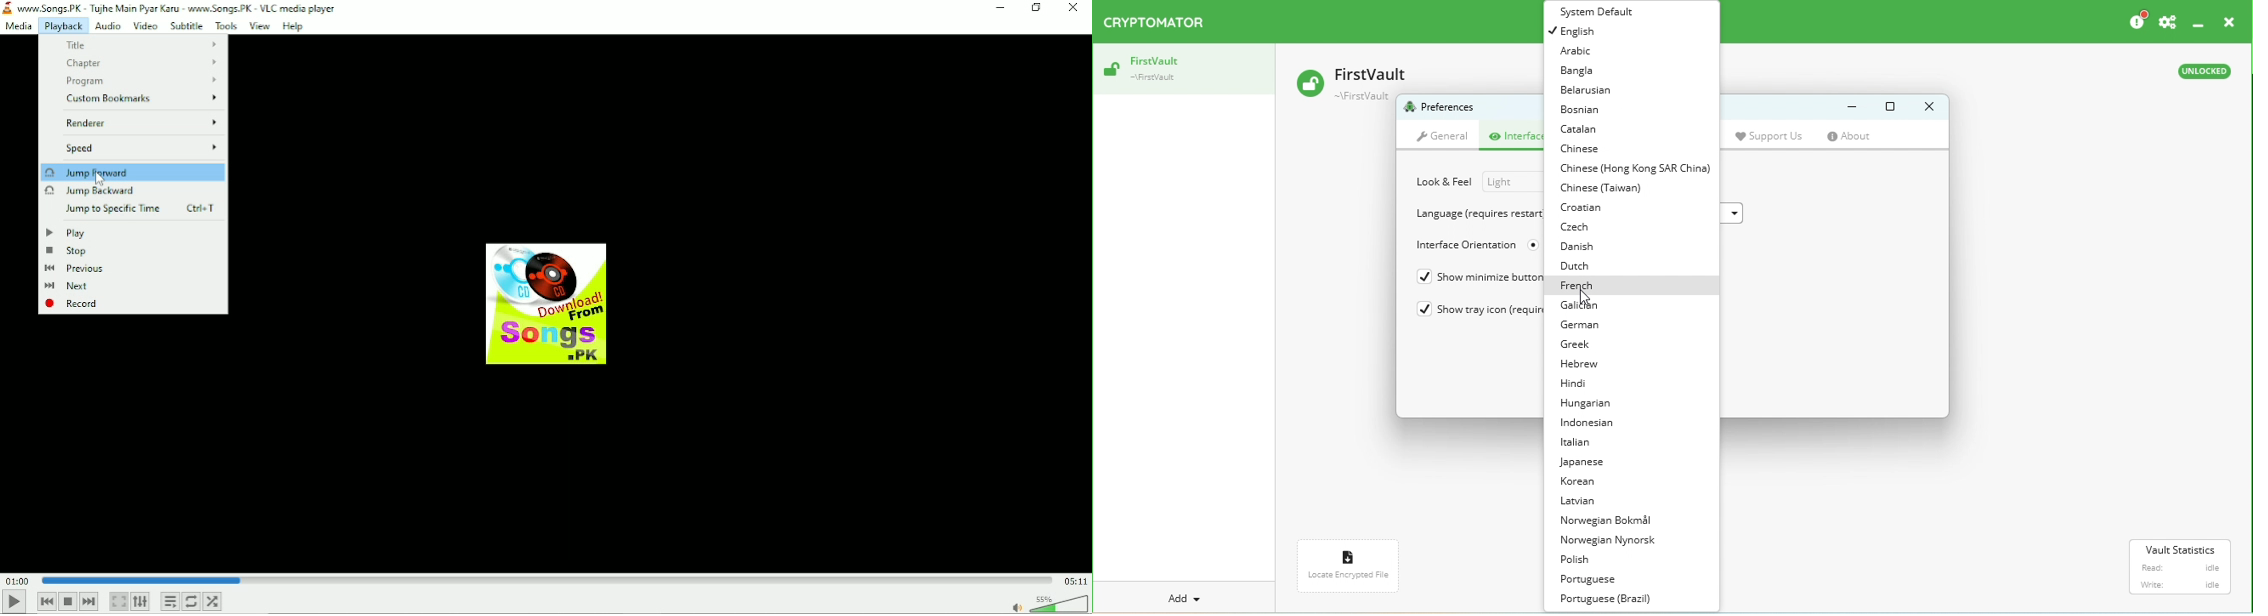 Image resolution: width=2268 pixels, height=616 pixels. What do you see at coordinates (92, 172) in the screenshot?
I see `Jump forward` at bounding box center [92, 172].